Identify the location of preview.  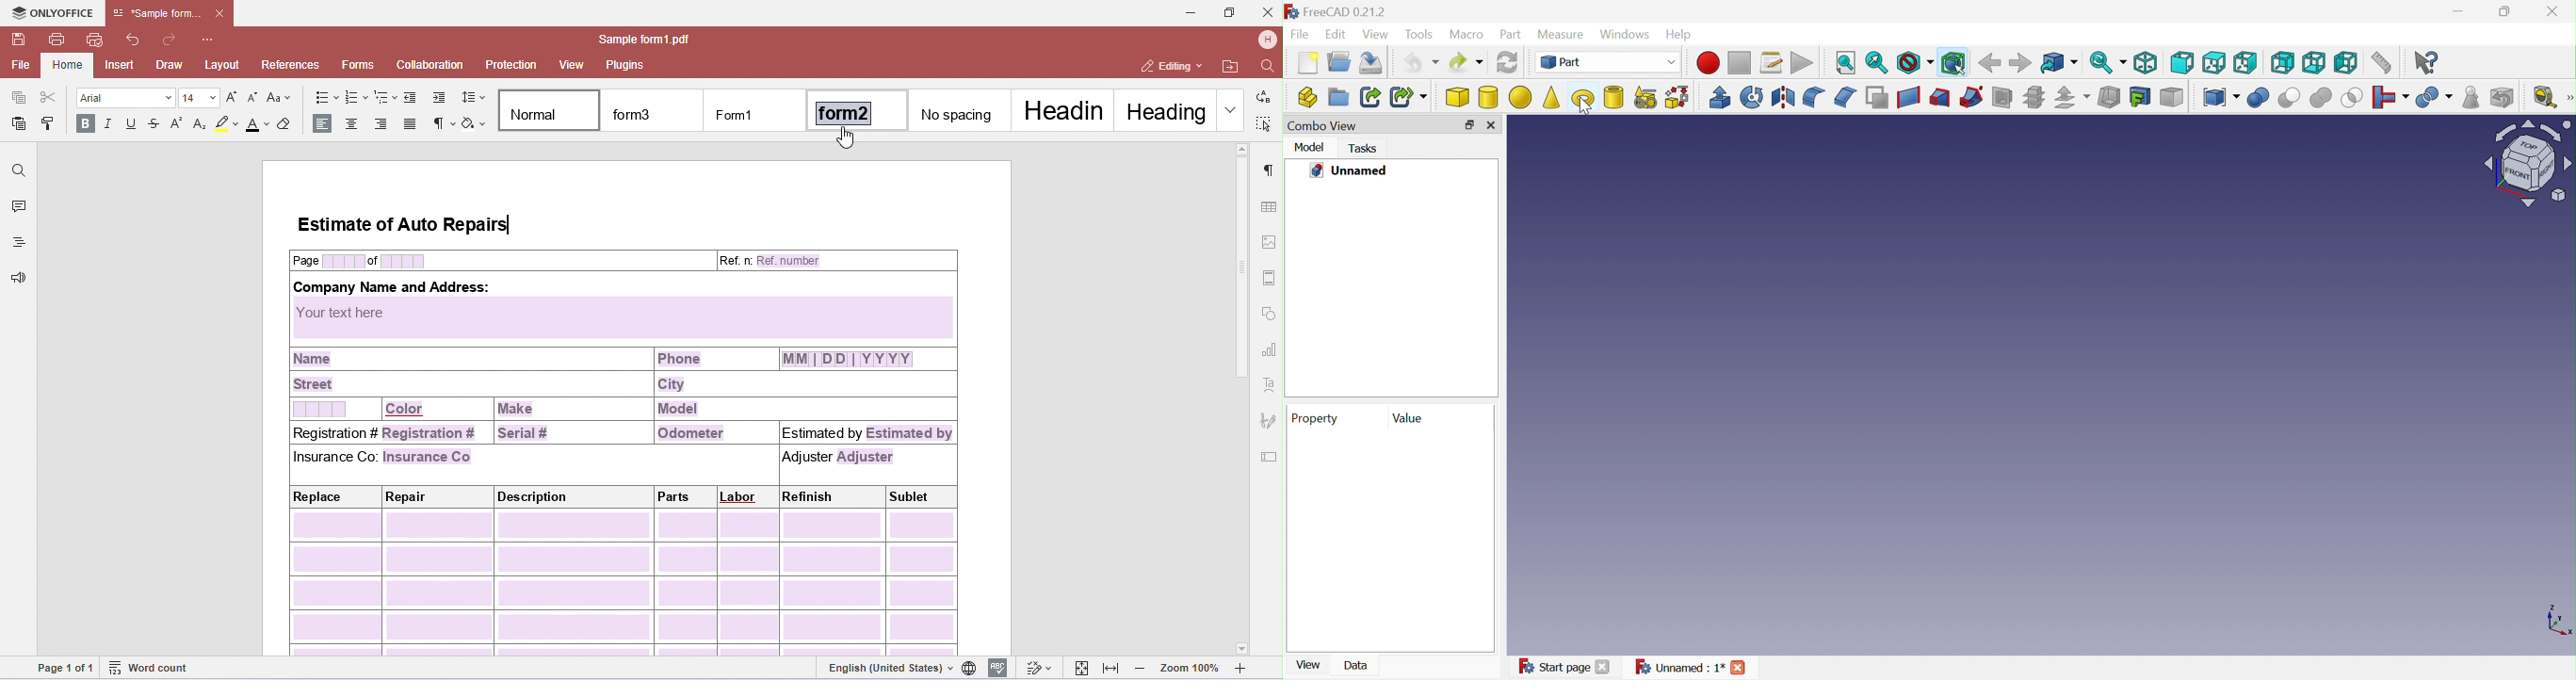
(1388, 289).